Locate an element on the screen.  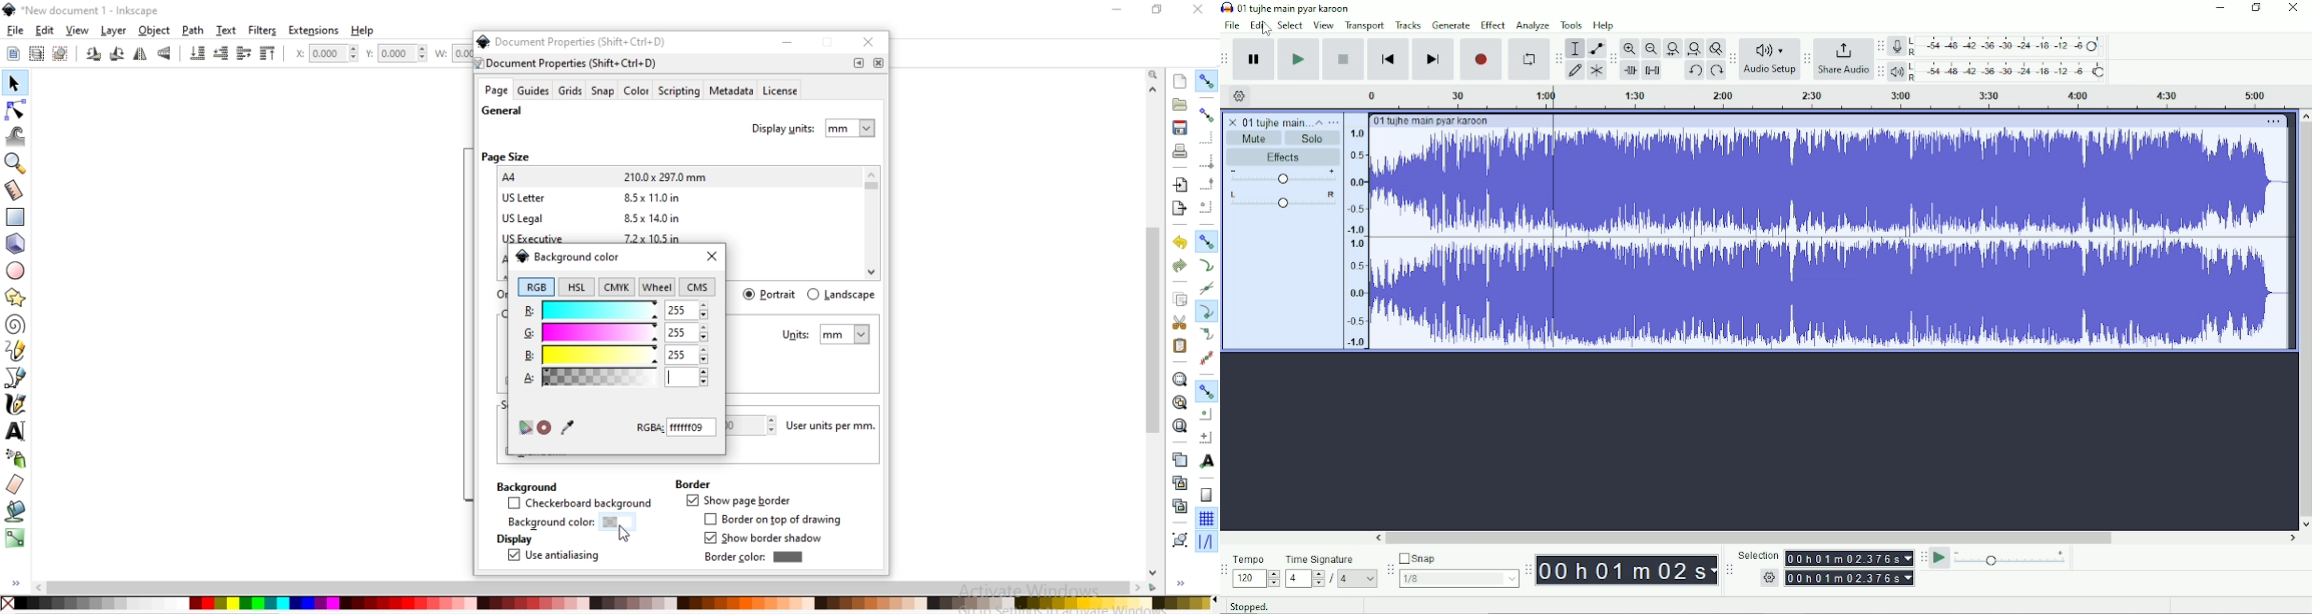
snap to paths is located at coordinates (1206, 266).